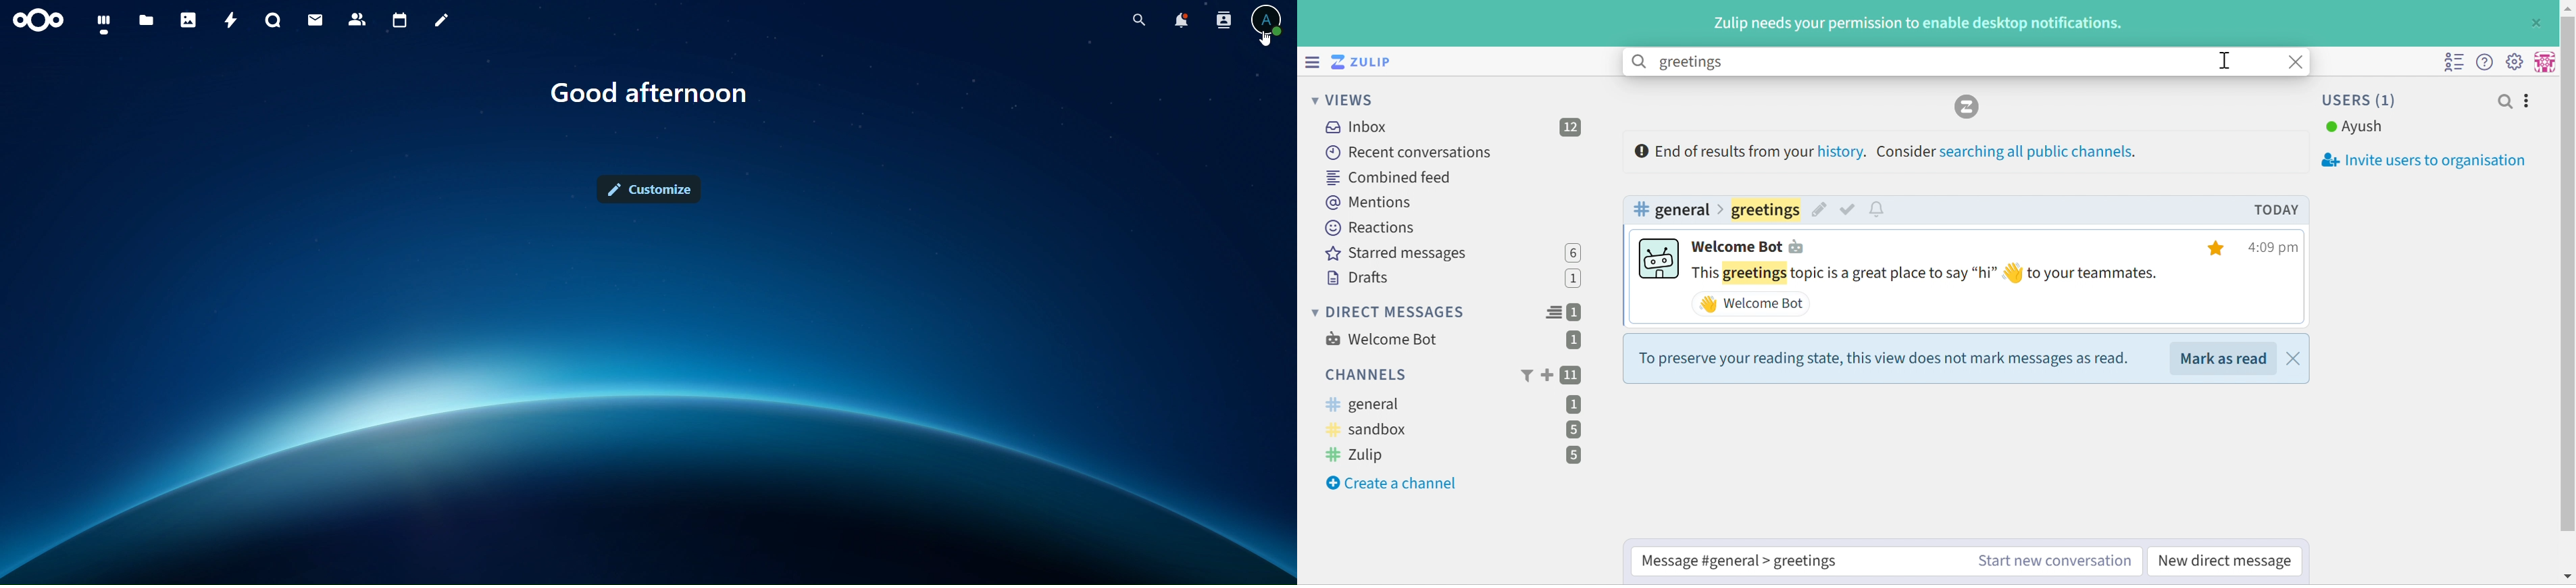  Describe the element at coordinates (1374, 228) in the screenshot. I see `Reactions` at that location.